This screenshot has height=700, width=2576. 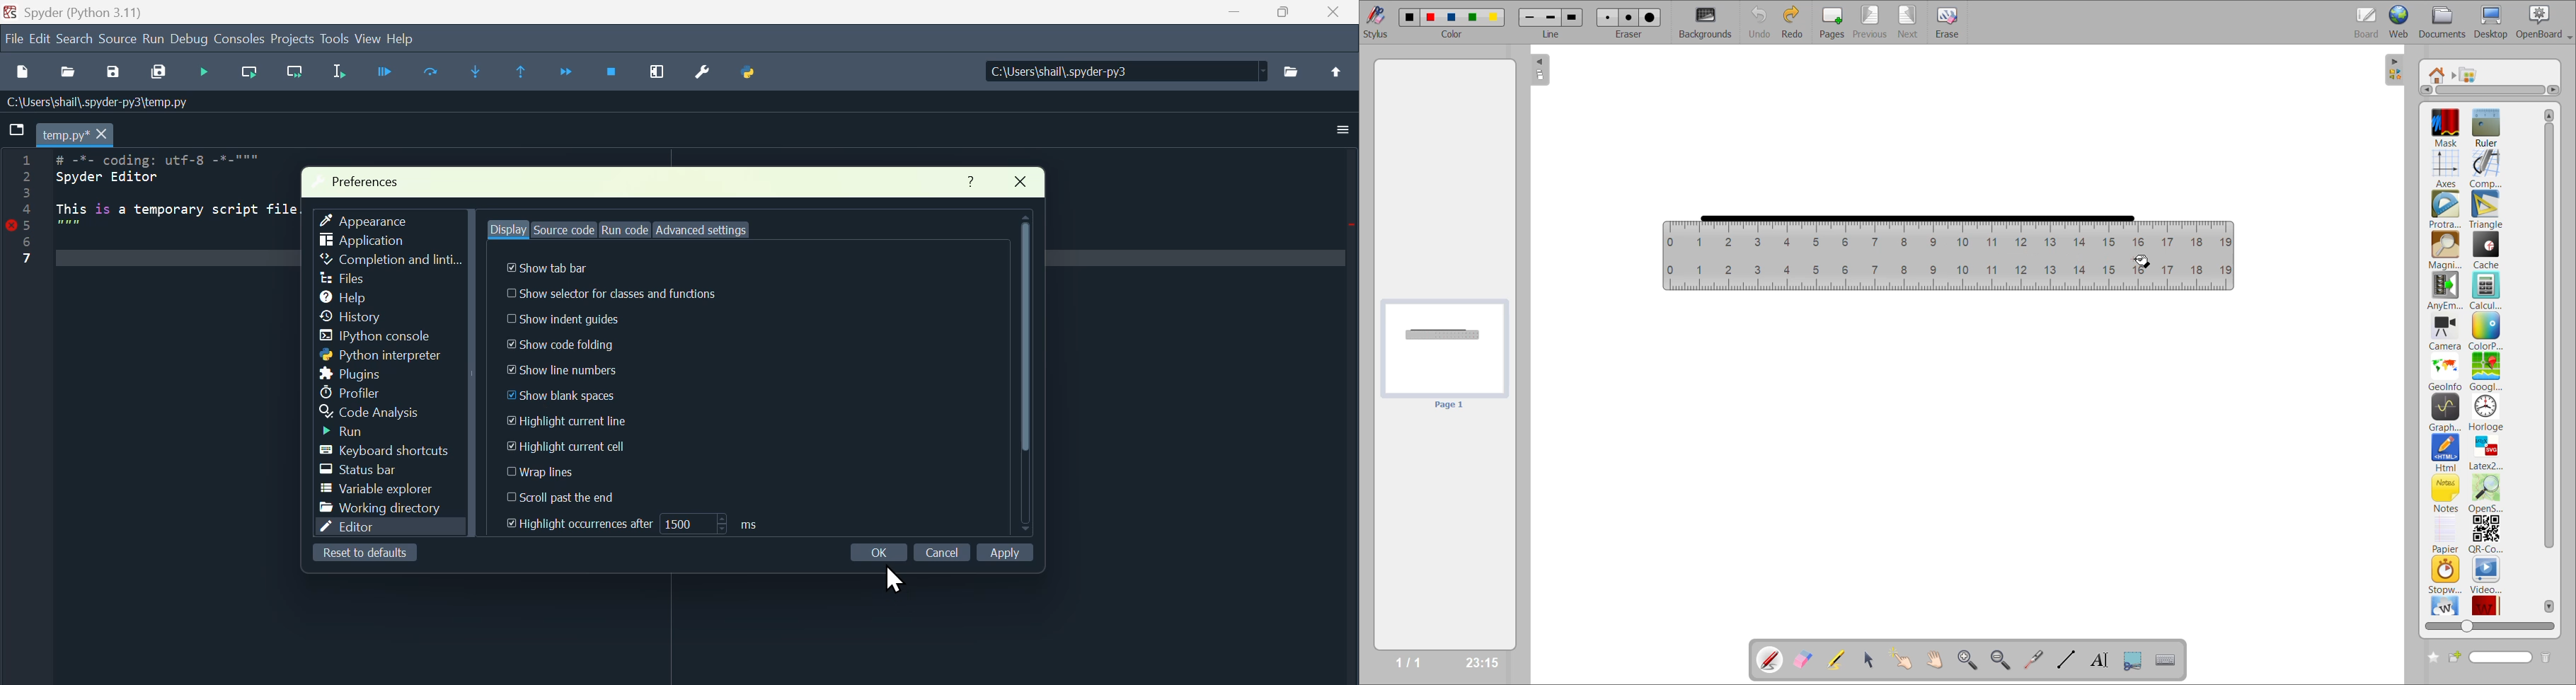 What do you see at coordinates (366, 529) in the screenshot?
I see `Editor` at bounding box center [366, 529].